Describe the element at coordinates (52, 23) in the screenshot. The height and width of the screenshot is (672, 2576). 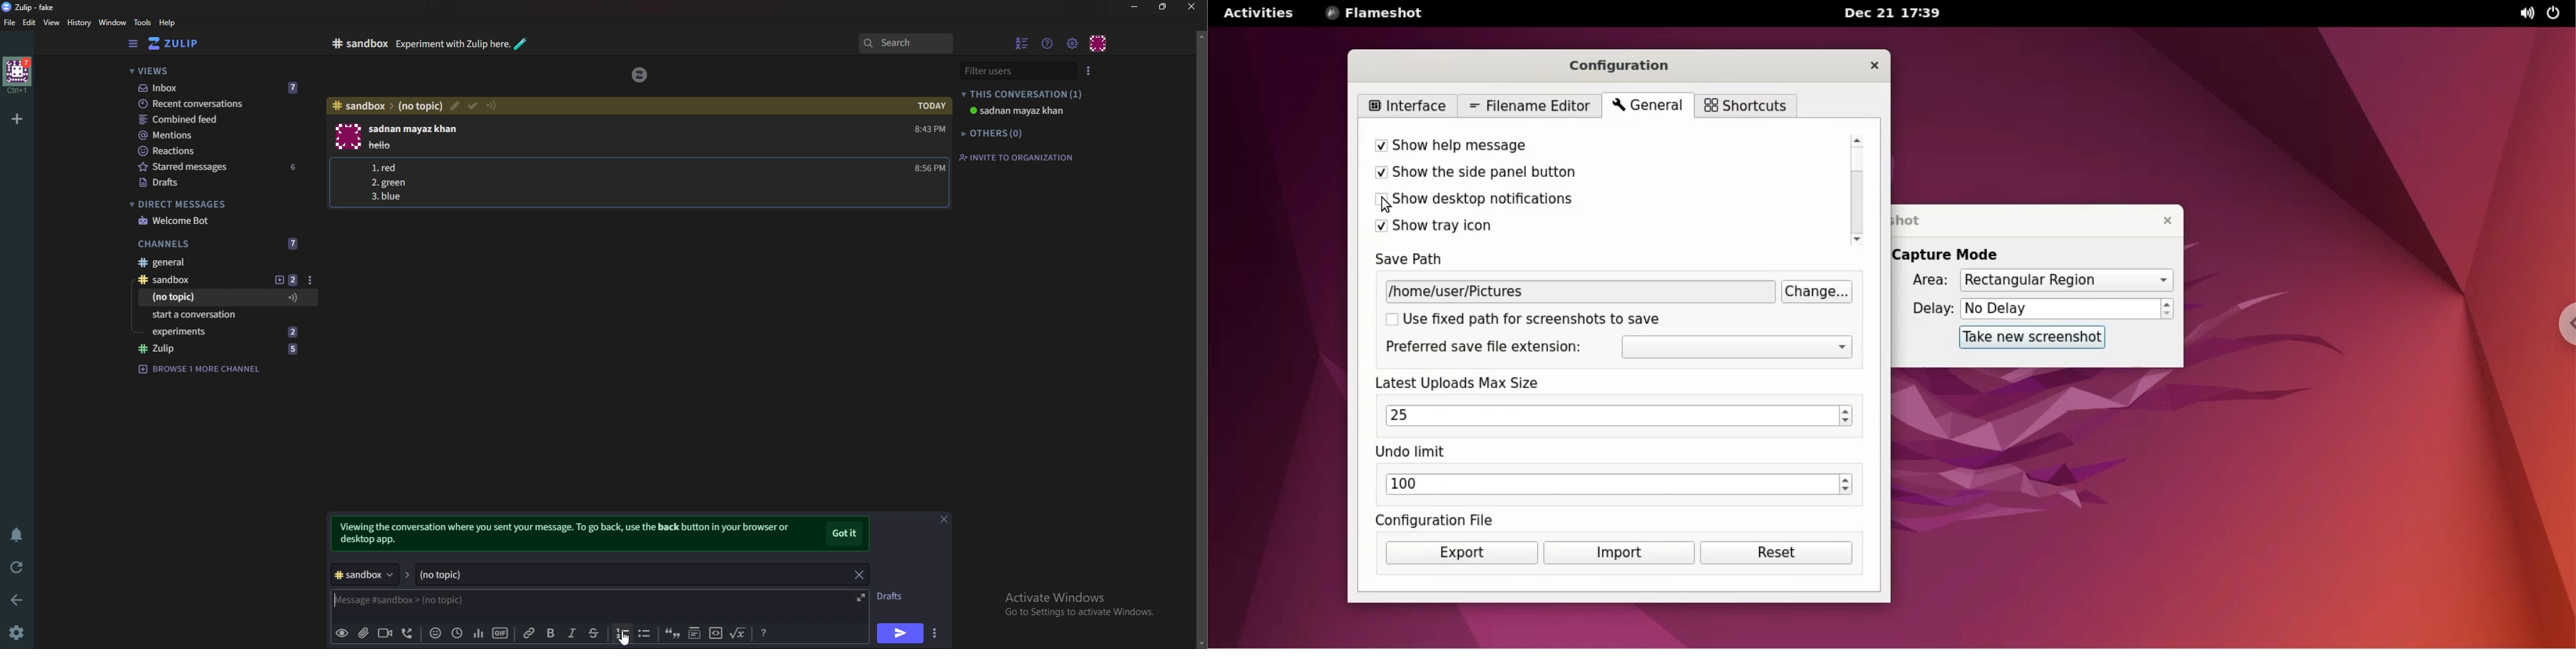
I see `View` at that location.